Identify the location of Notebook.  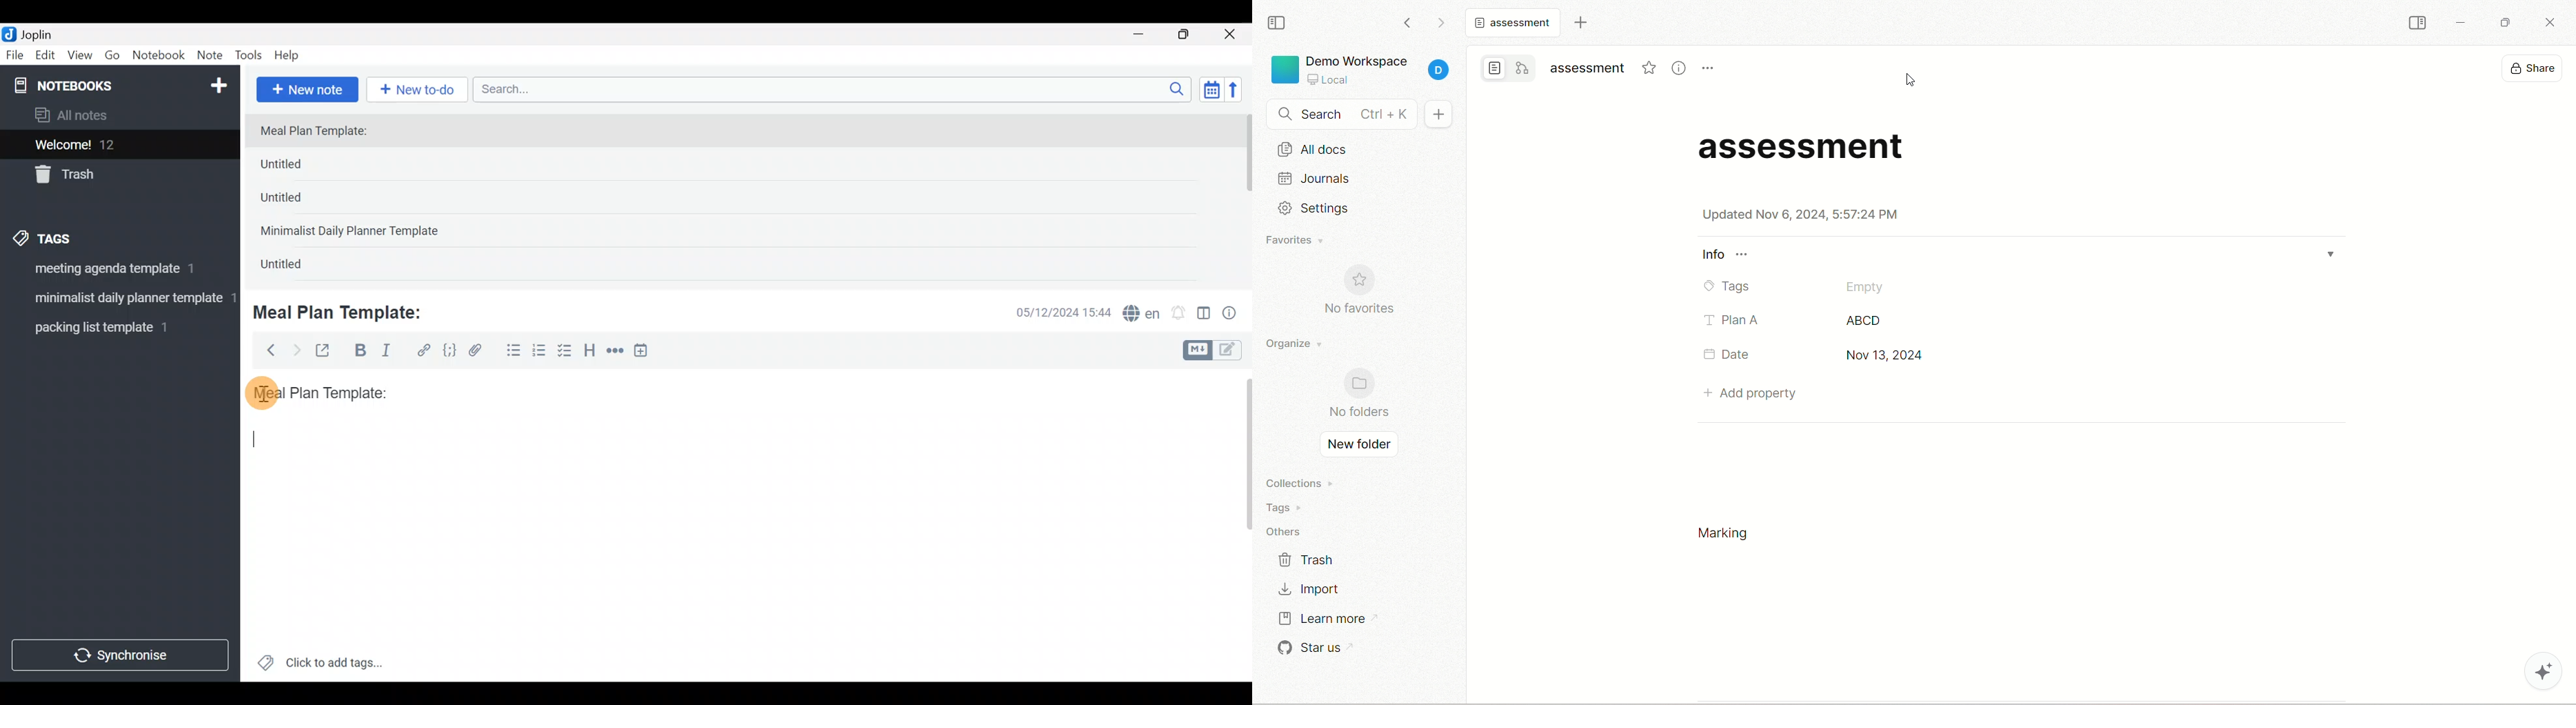
(159, 55).